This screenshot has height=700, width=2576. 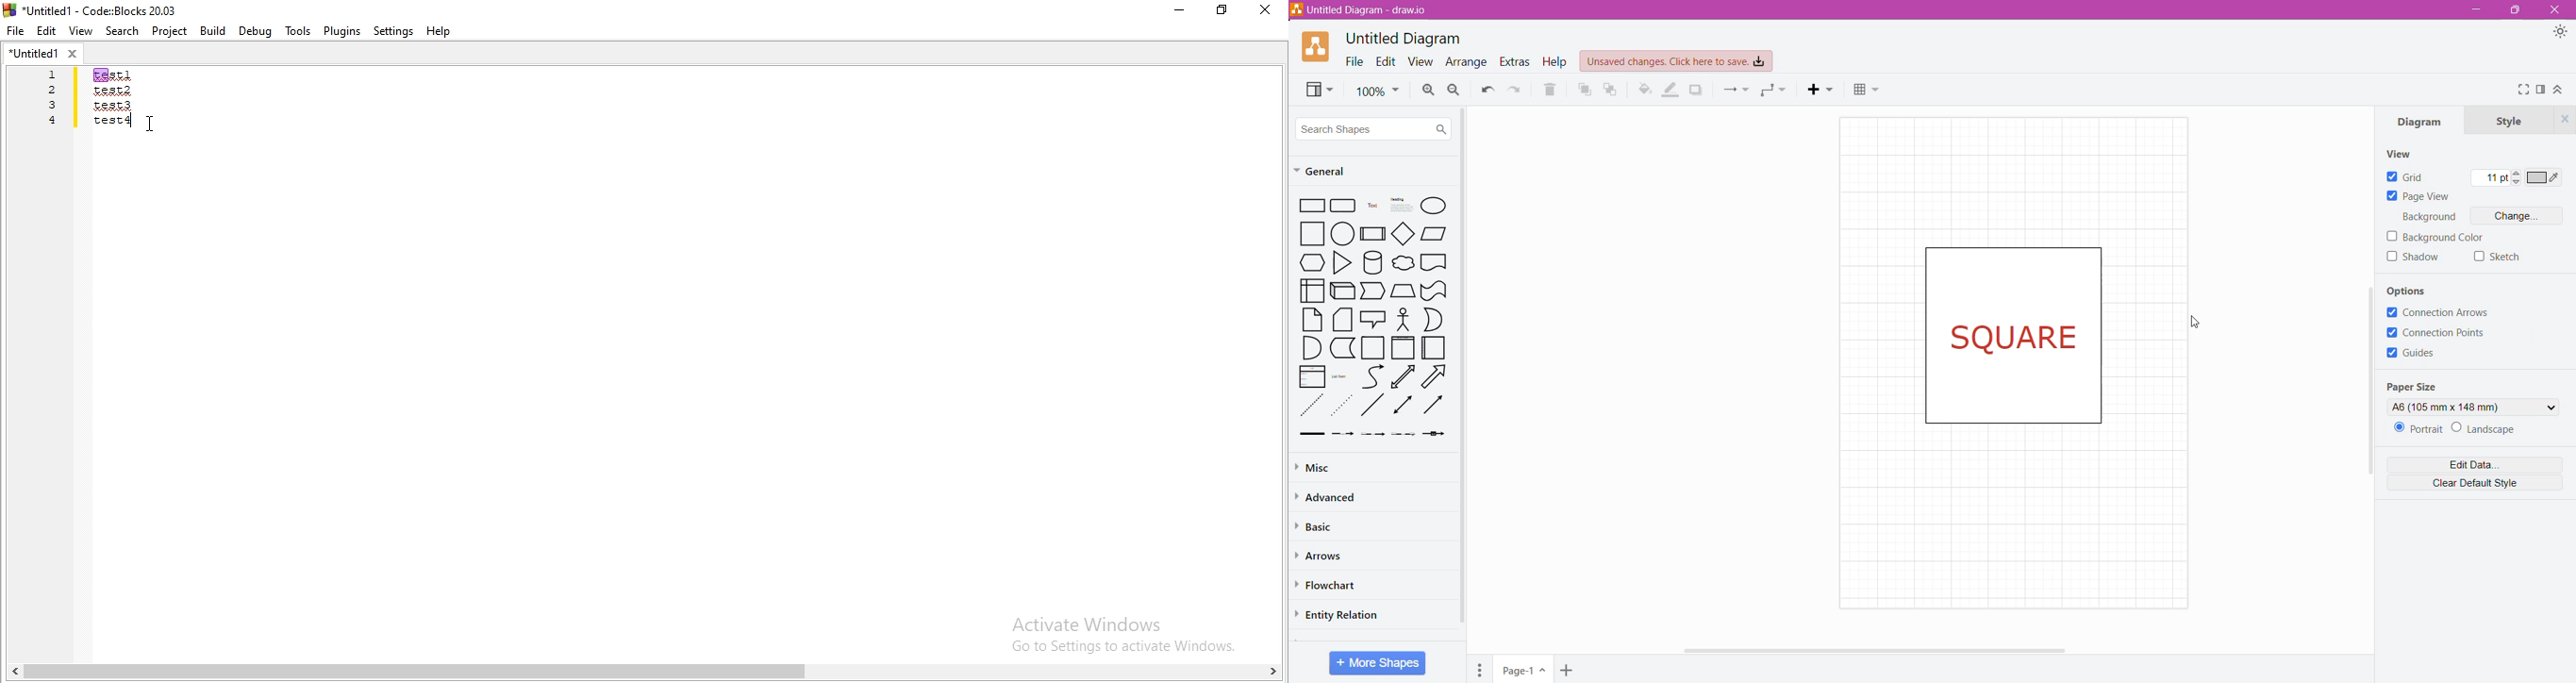 What do you see at coordinates (1671, 90) in the screenshot?
I see `Line Color` at bounding box center [1671, 90].